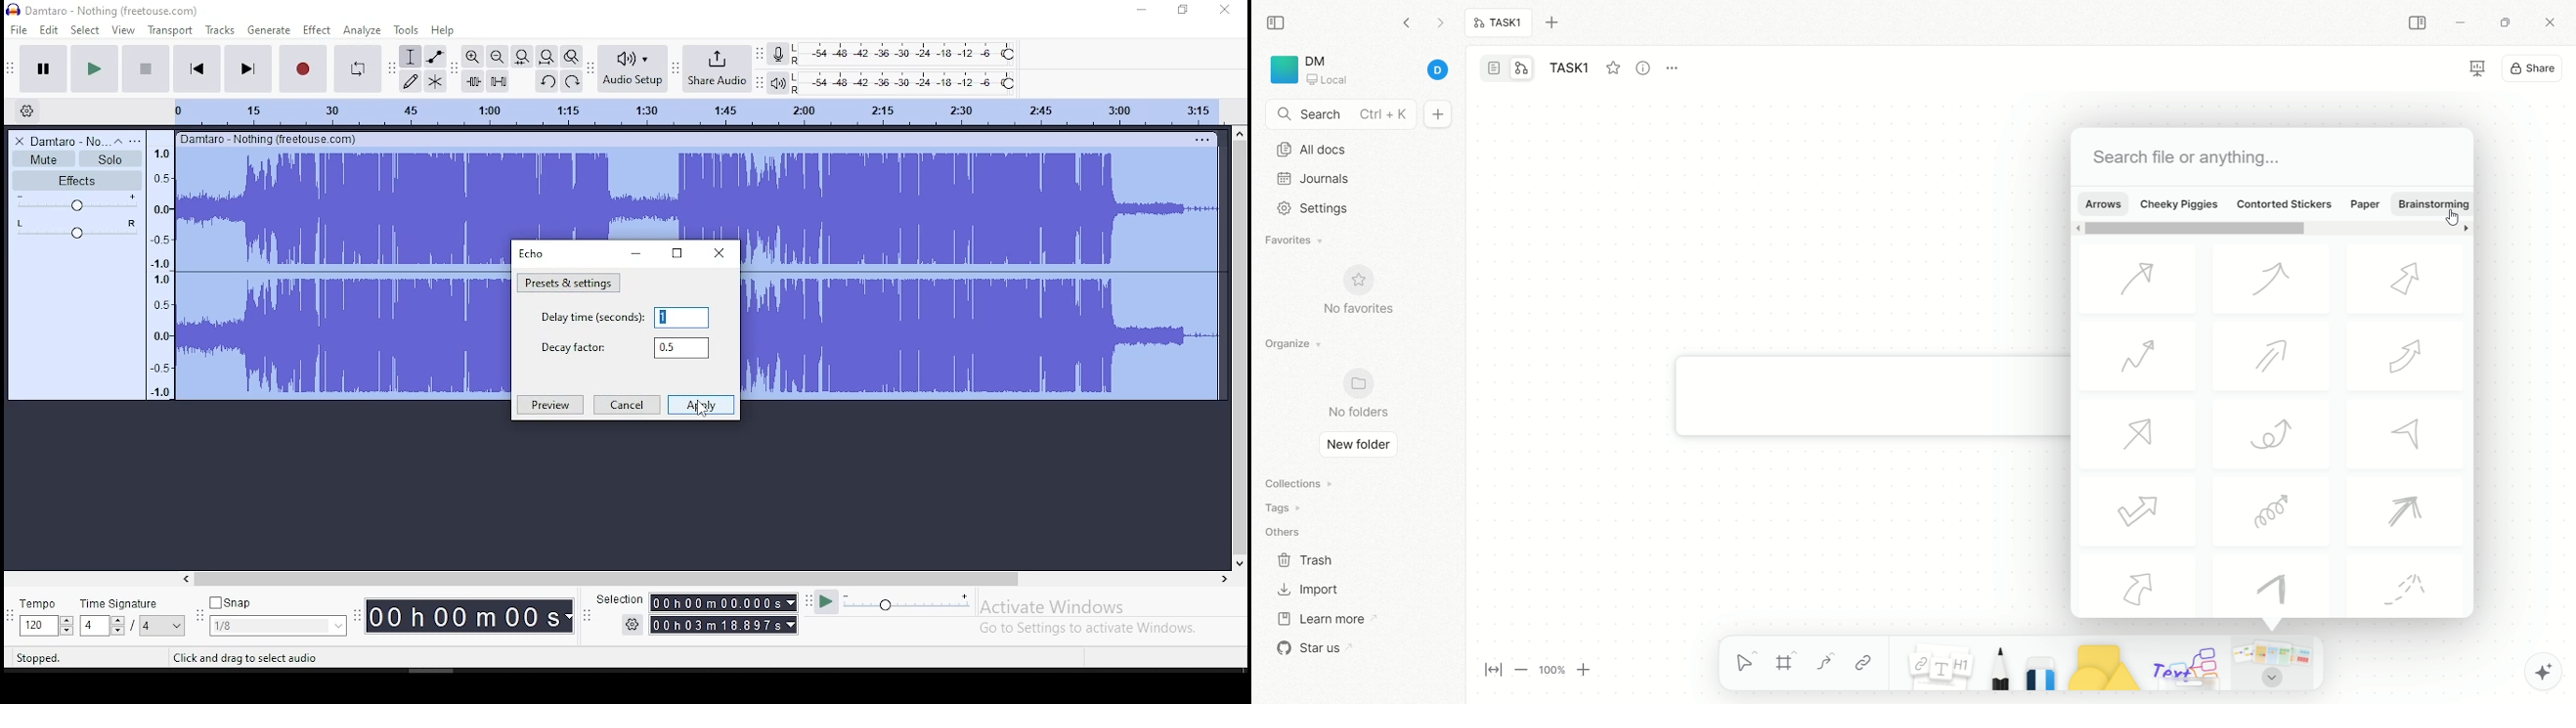 The image size is (2576, 728). What do you see at coordinates (2529, 668) in the screenshot?
I see `AFFiNE AI` at bounding box center [2529, 668].